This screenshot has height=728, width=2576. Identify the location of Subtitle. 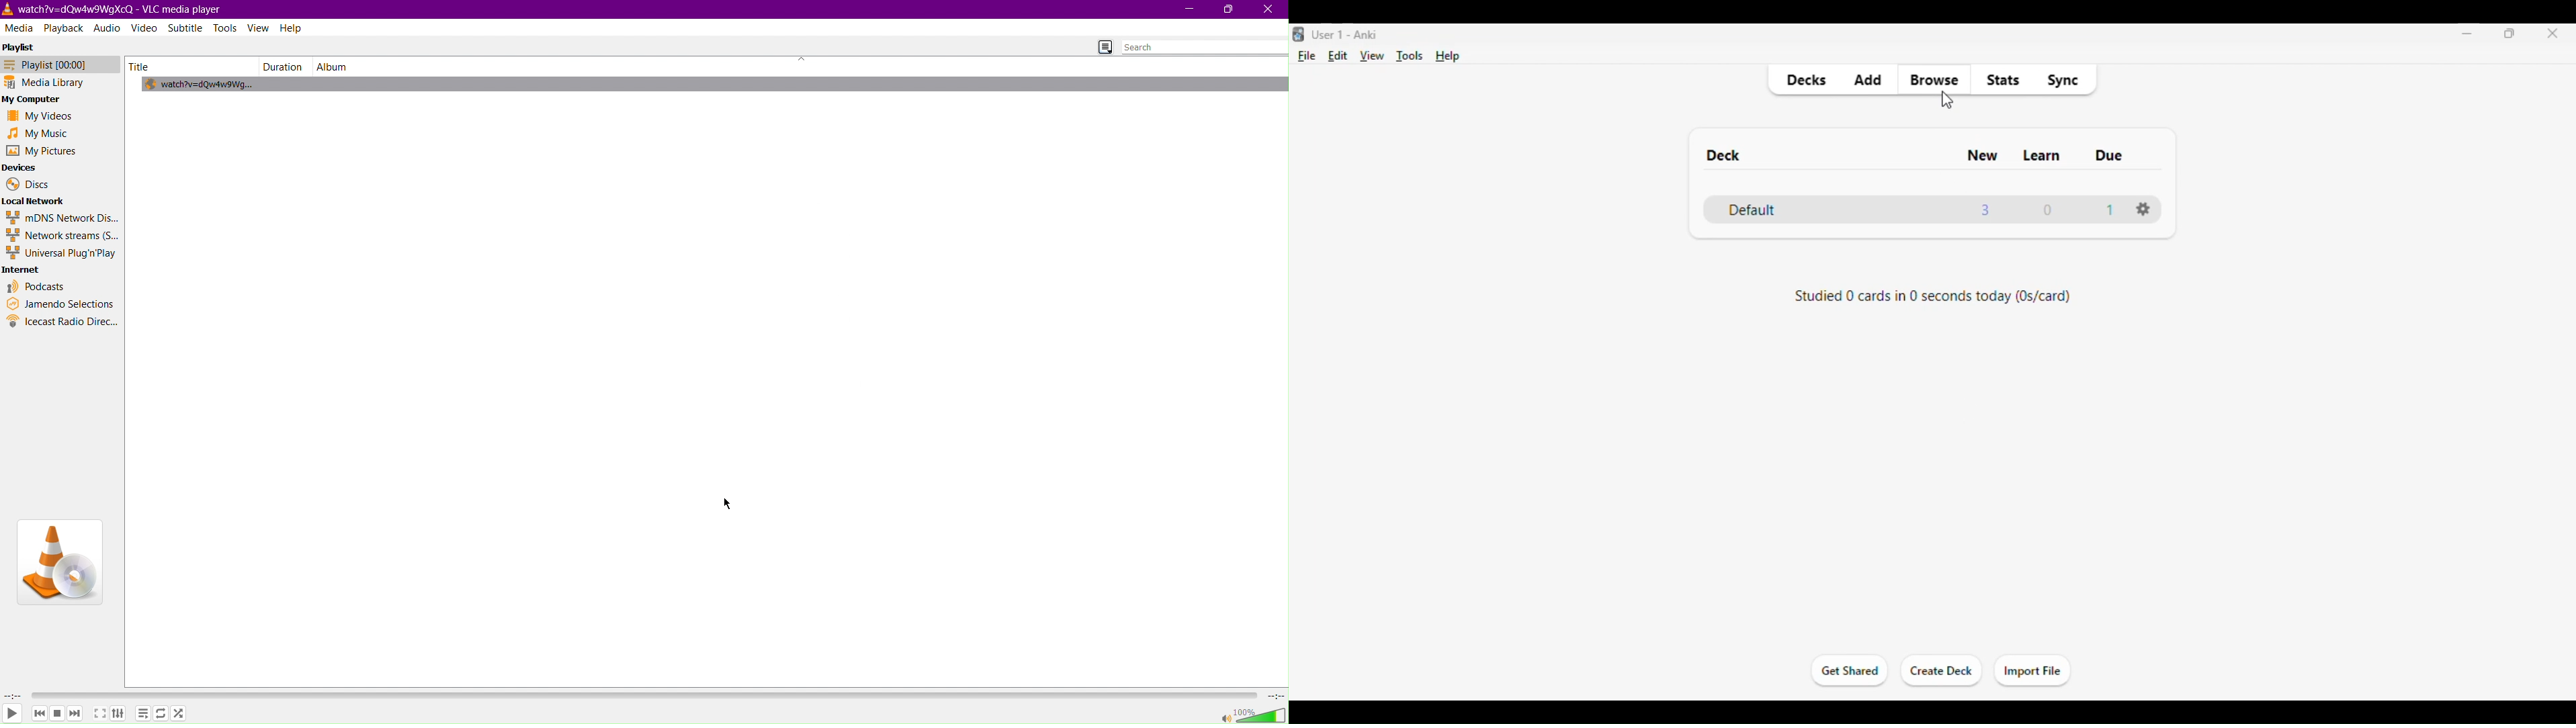
(189, 28).